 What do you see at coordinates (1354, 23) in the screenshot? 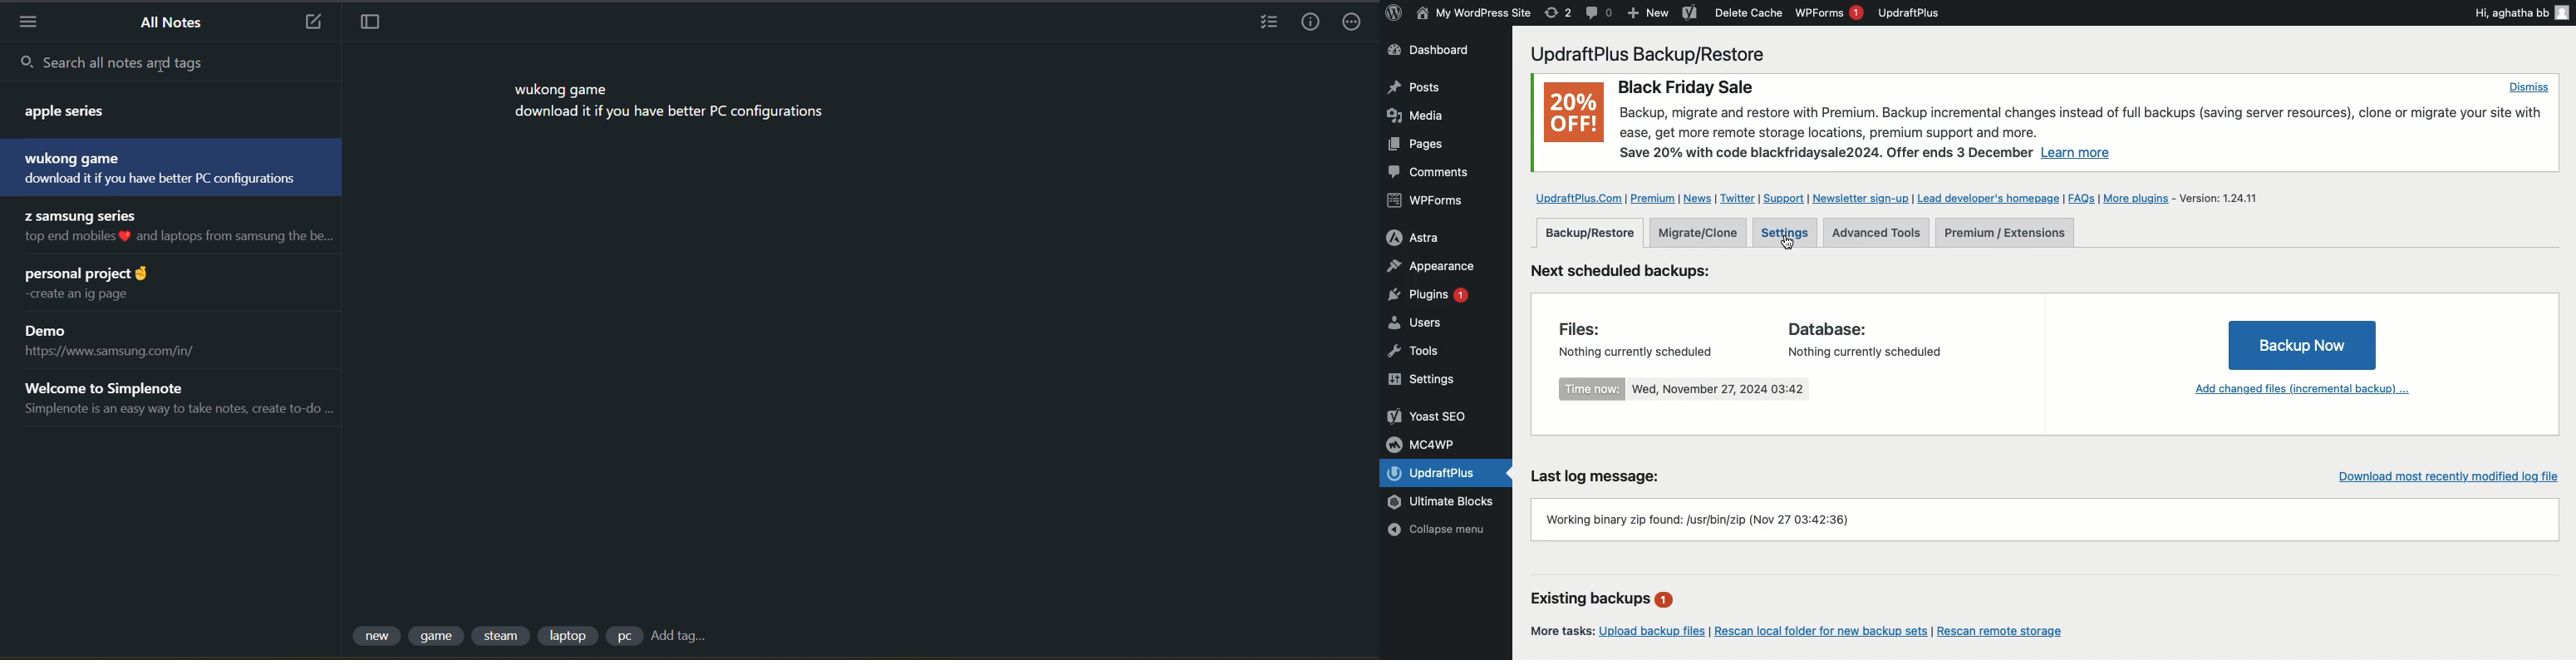
I see `actions` at bounding box center [1354, 23].